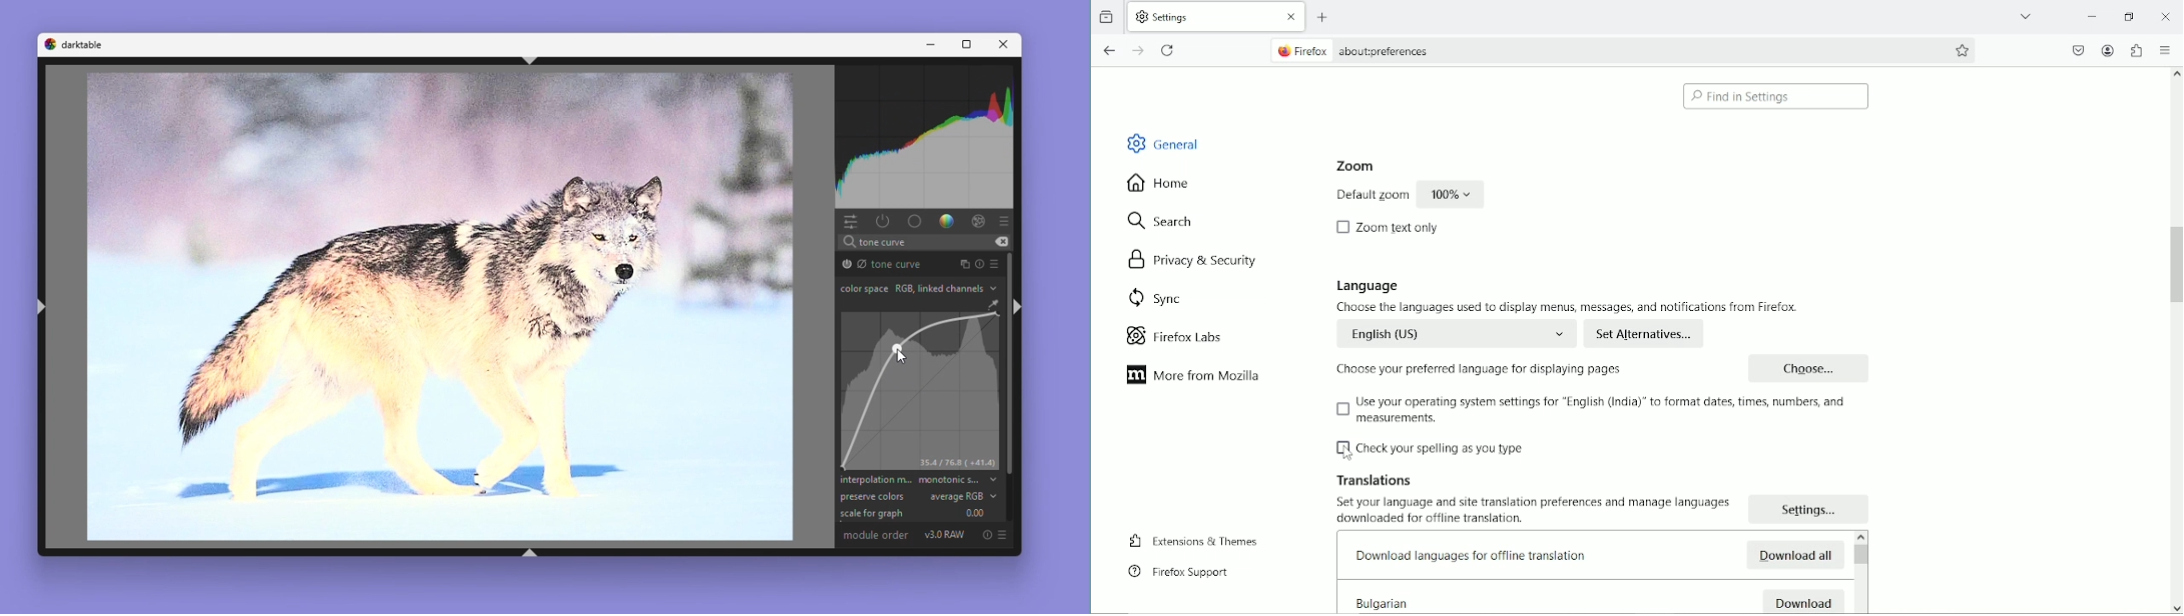  What do you see at coordinates (1001, 242) in the screenshot?
I see `erase` at bounding box center [1001, 242].